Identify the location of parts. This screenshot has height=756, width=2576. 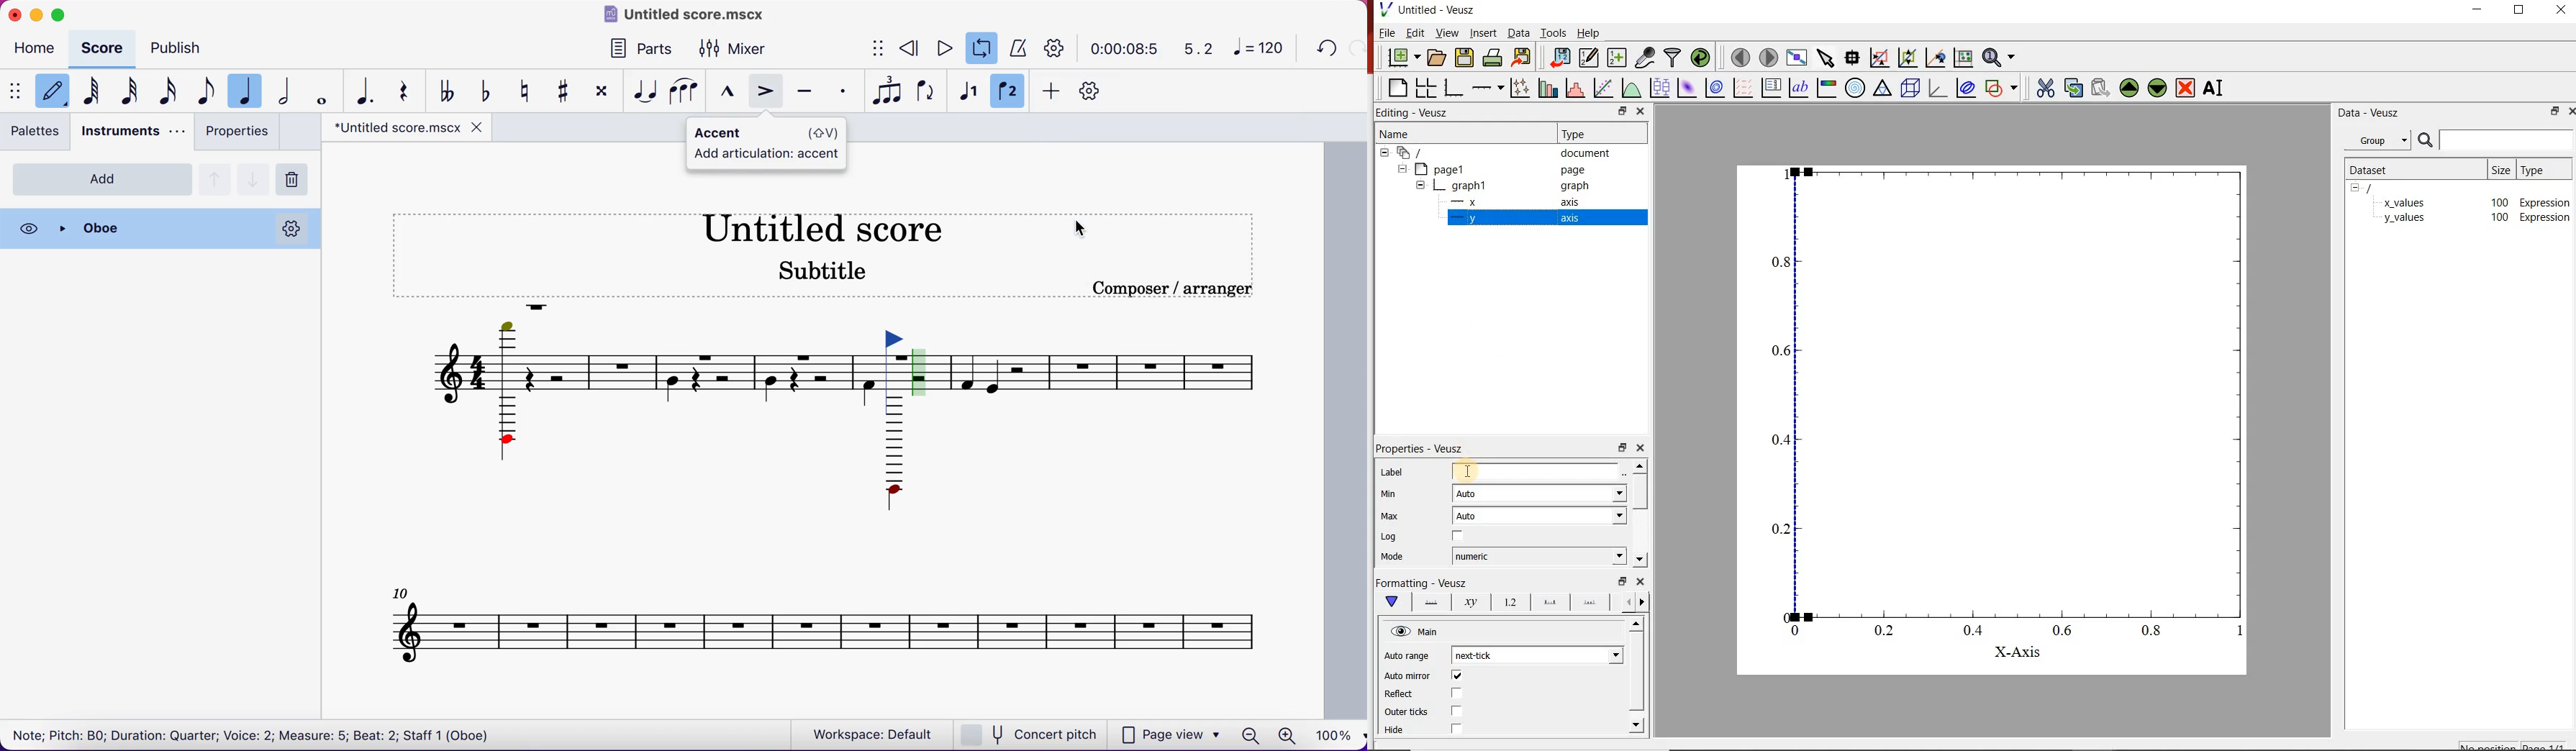
(638, 46).